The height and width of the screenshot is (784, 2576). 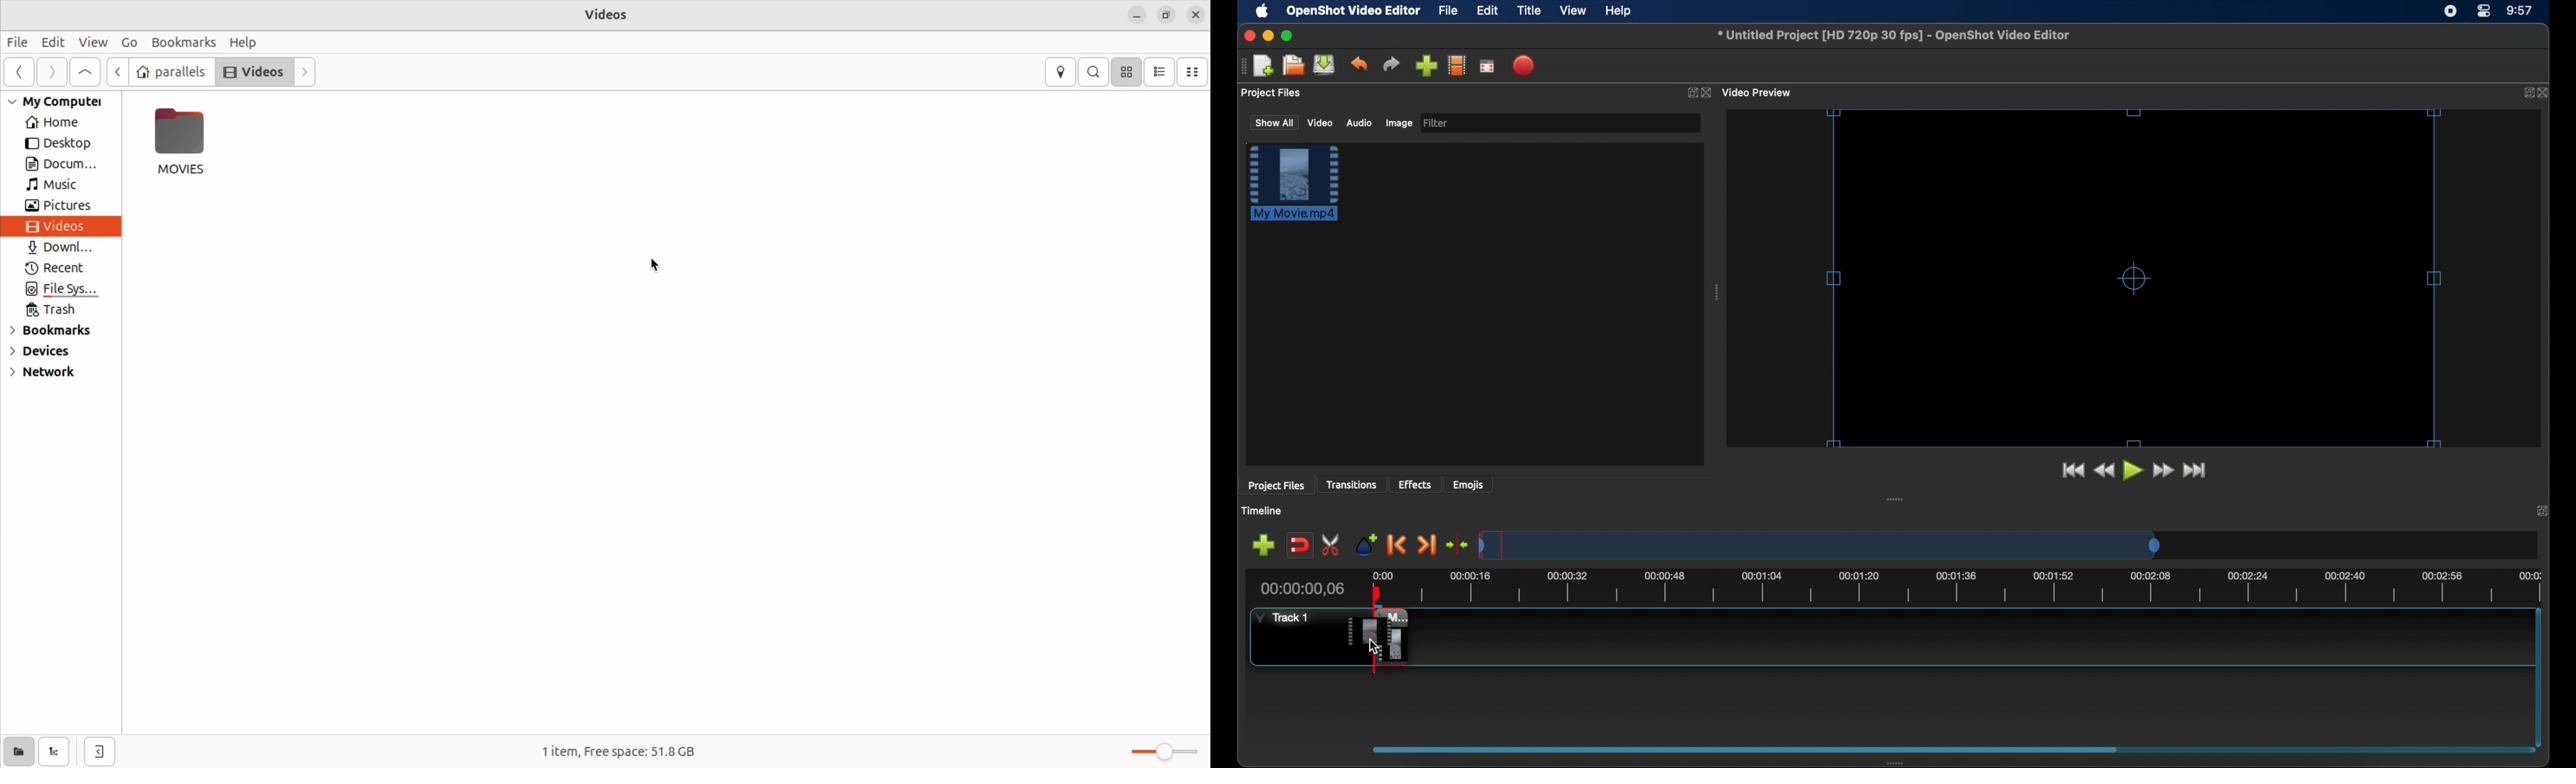 I want to click on filter, so click(x=1437, y=123).